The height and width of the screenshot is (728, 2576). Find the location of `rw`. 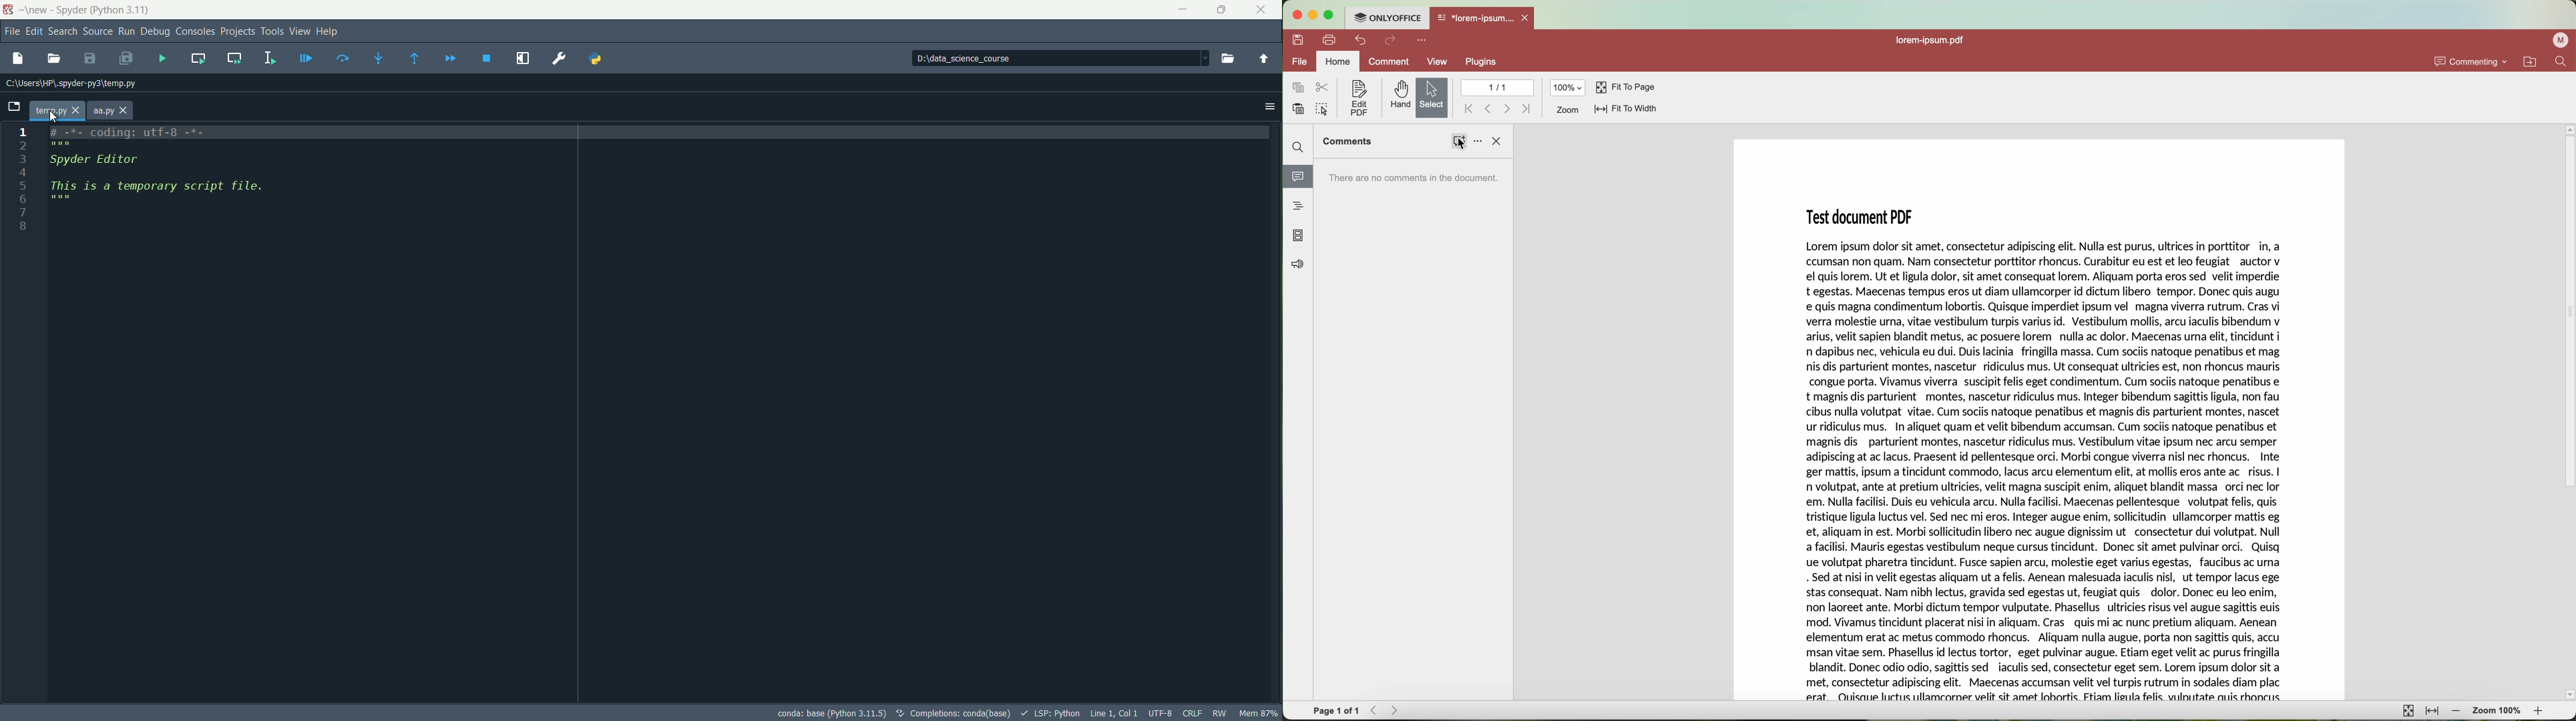

rw is located at coordinates (1221, 712).